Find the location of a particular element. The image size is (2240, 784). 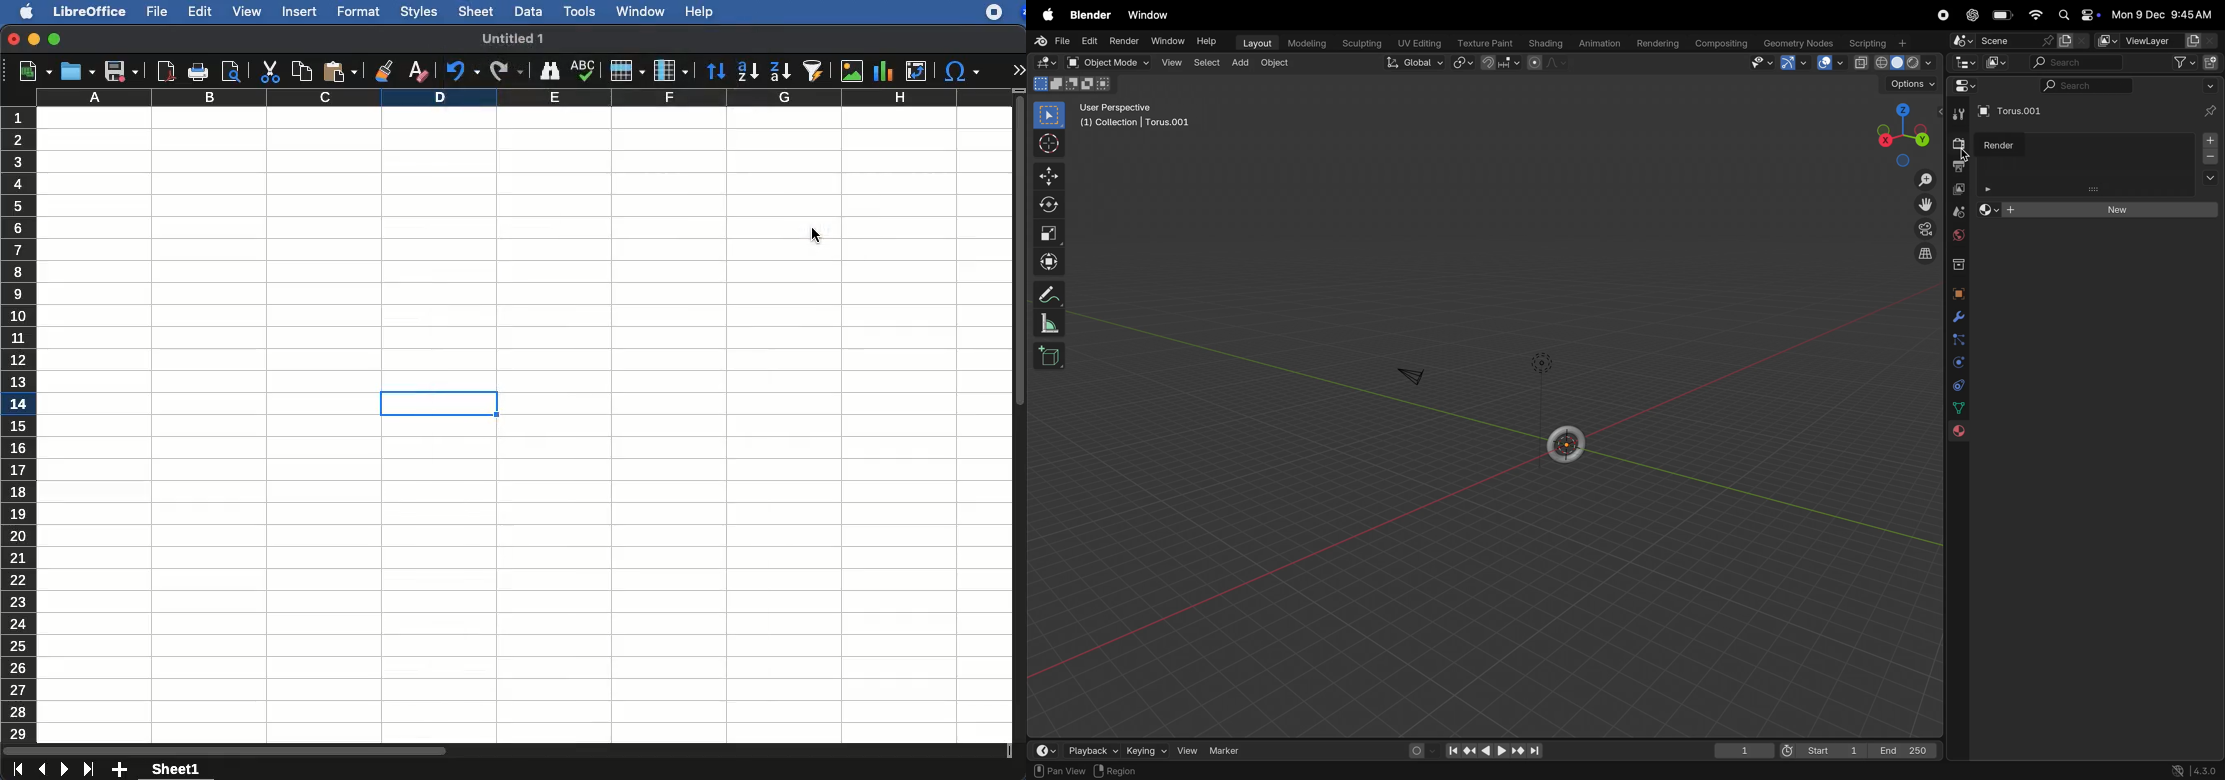

shading is located at coordinates (1893, 63).